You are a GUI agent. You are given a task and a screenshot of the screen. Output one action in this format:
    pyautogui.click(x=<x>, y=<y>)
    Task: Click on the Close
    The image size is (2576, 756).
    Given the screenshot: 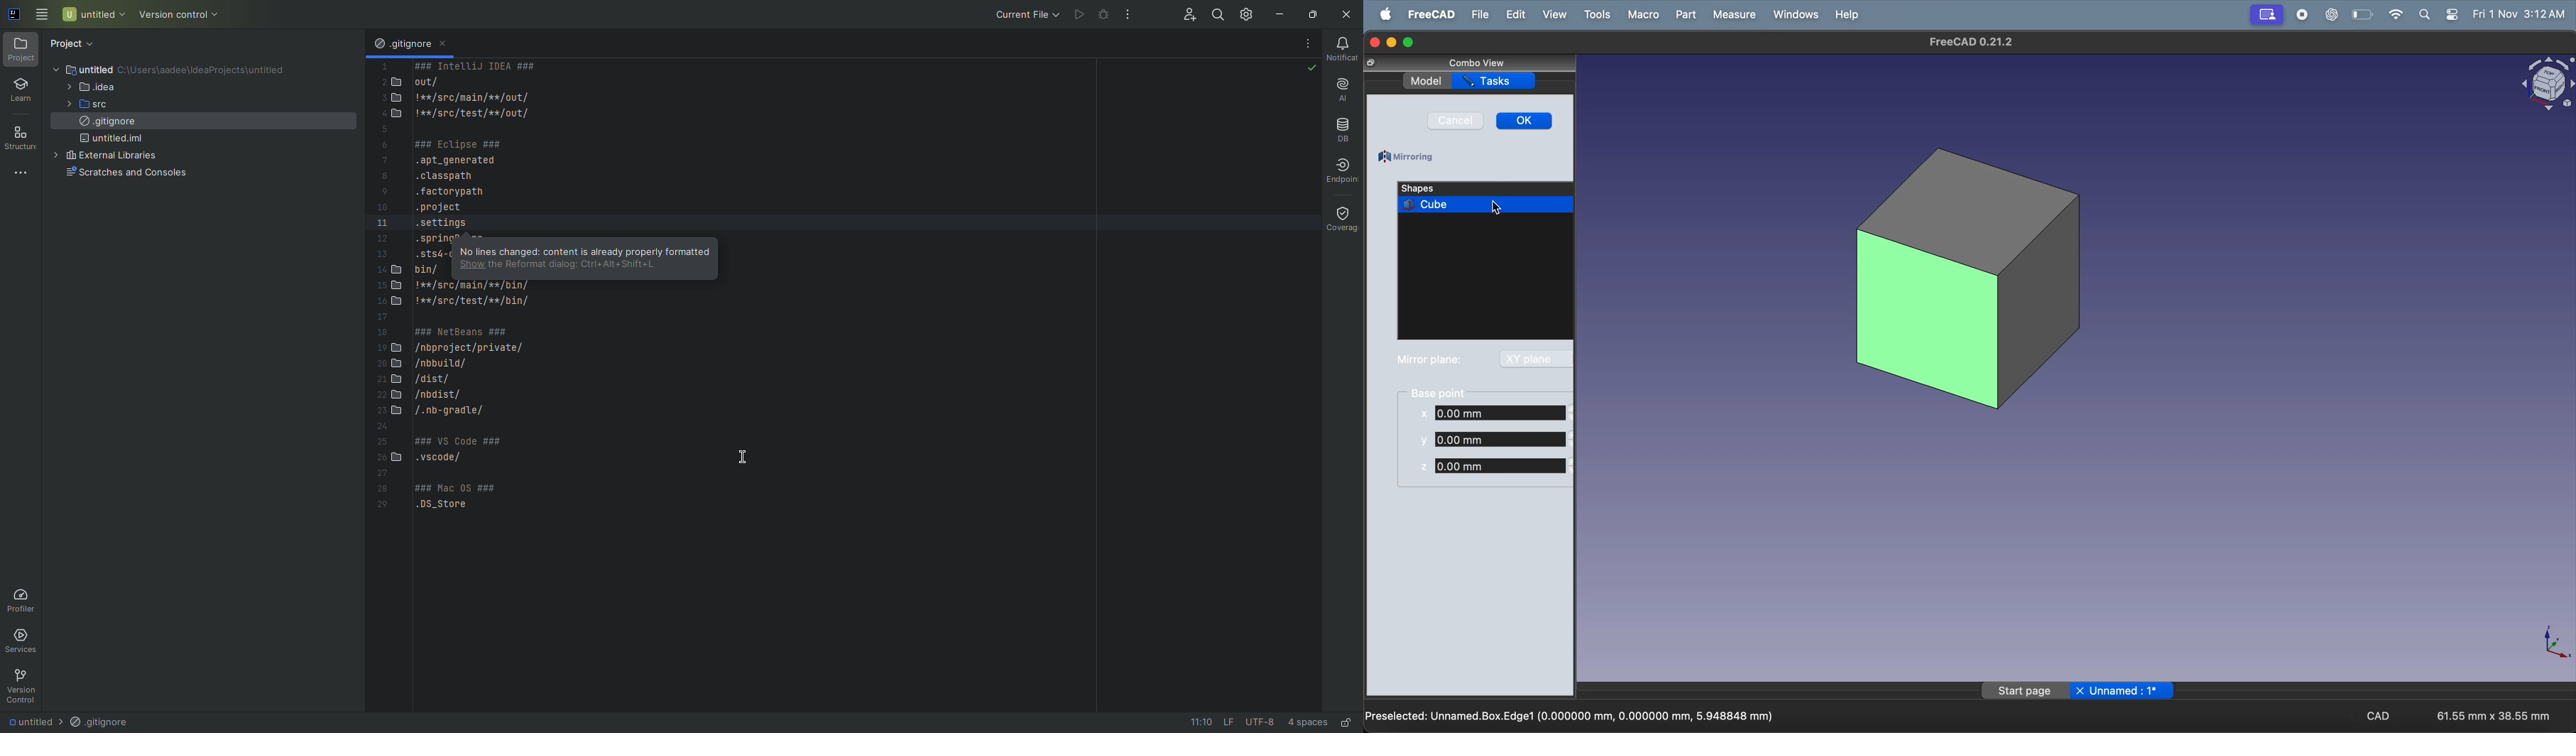 What is the action you would take?
    pyautogui.click(x=1348, y=14)
    